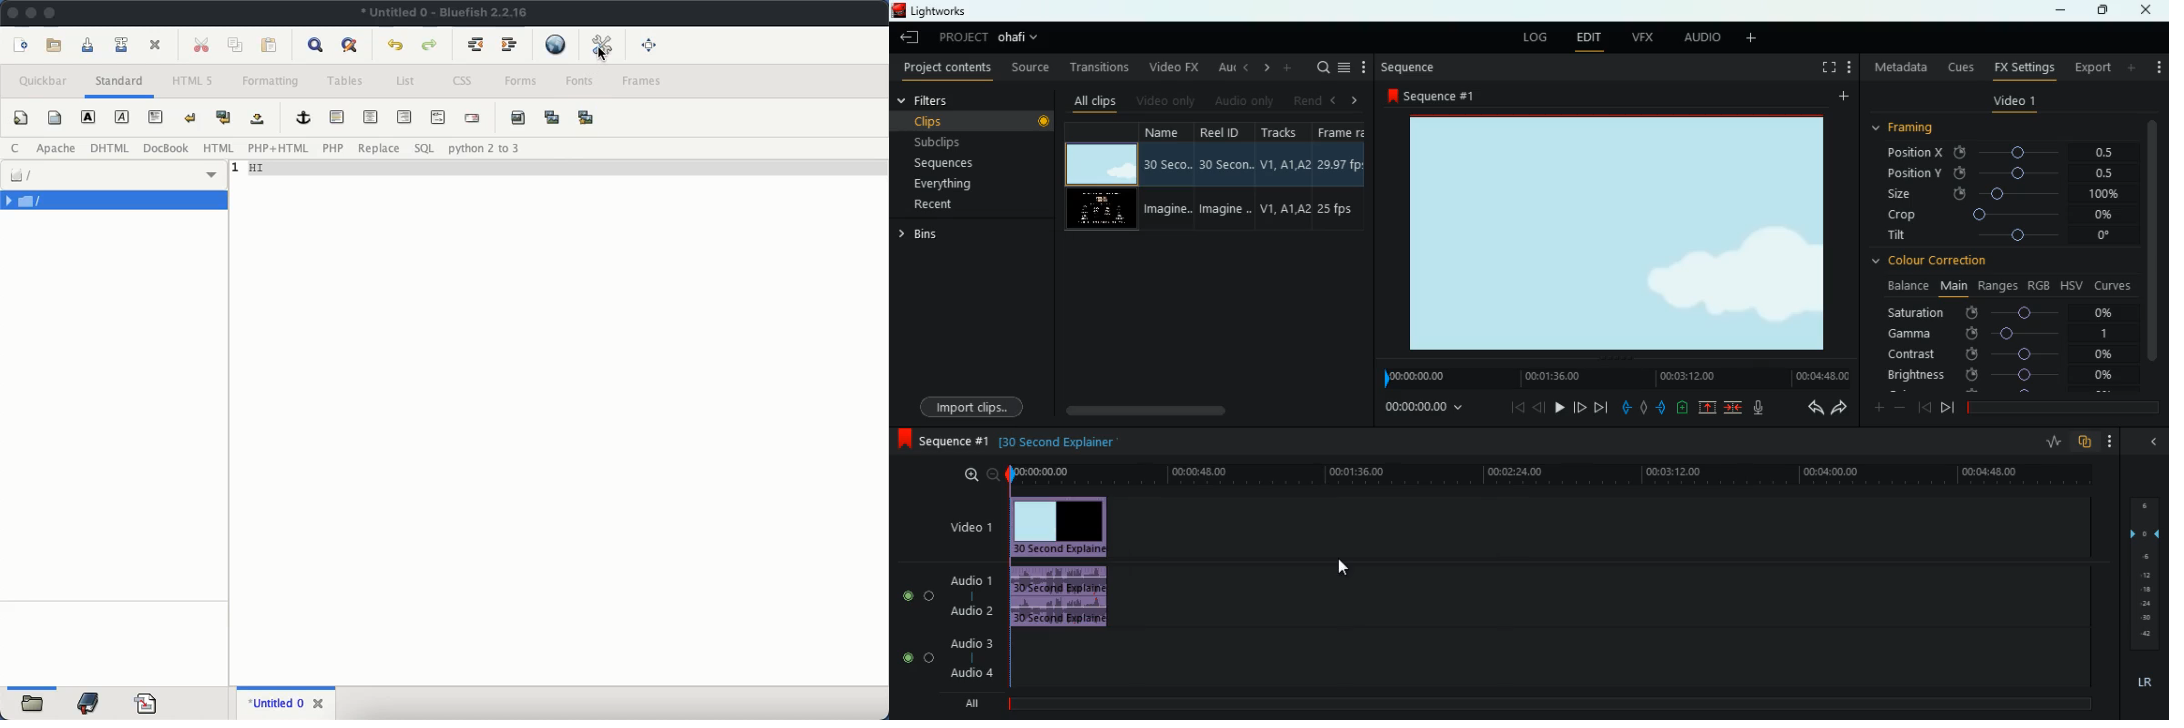 This screenshot has height=728, width=2184. What do you see at coordinates (518, 118) in the screenshot?
I see `insert image` at bounding box center [518, 118].